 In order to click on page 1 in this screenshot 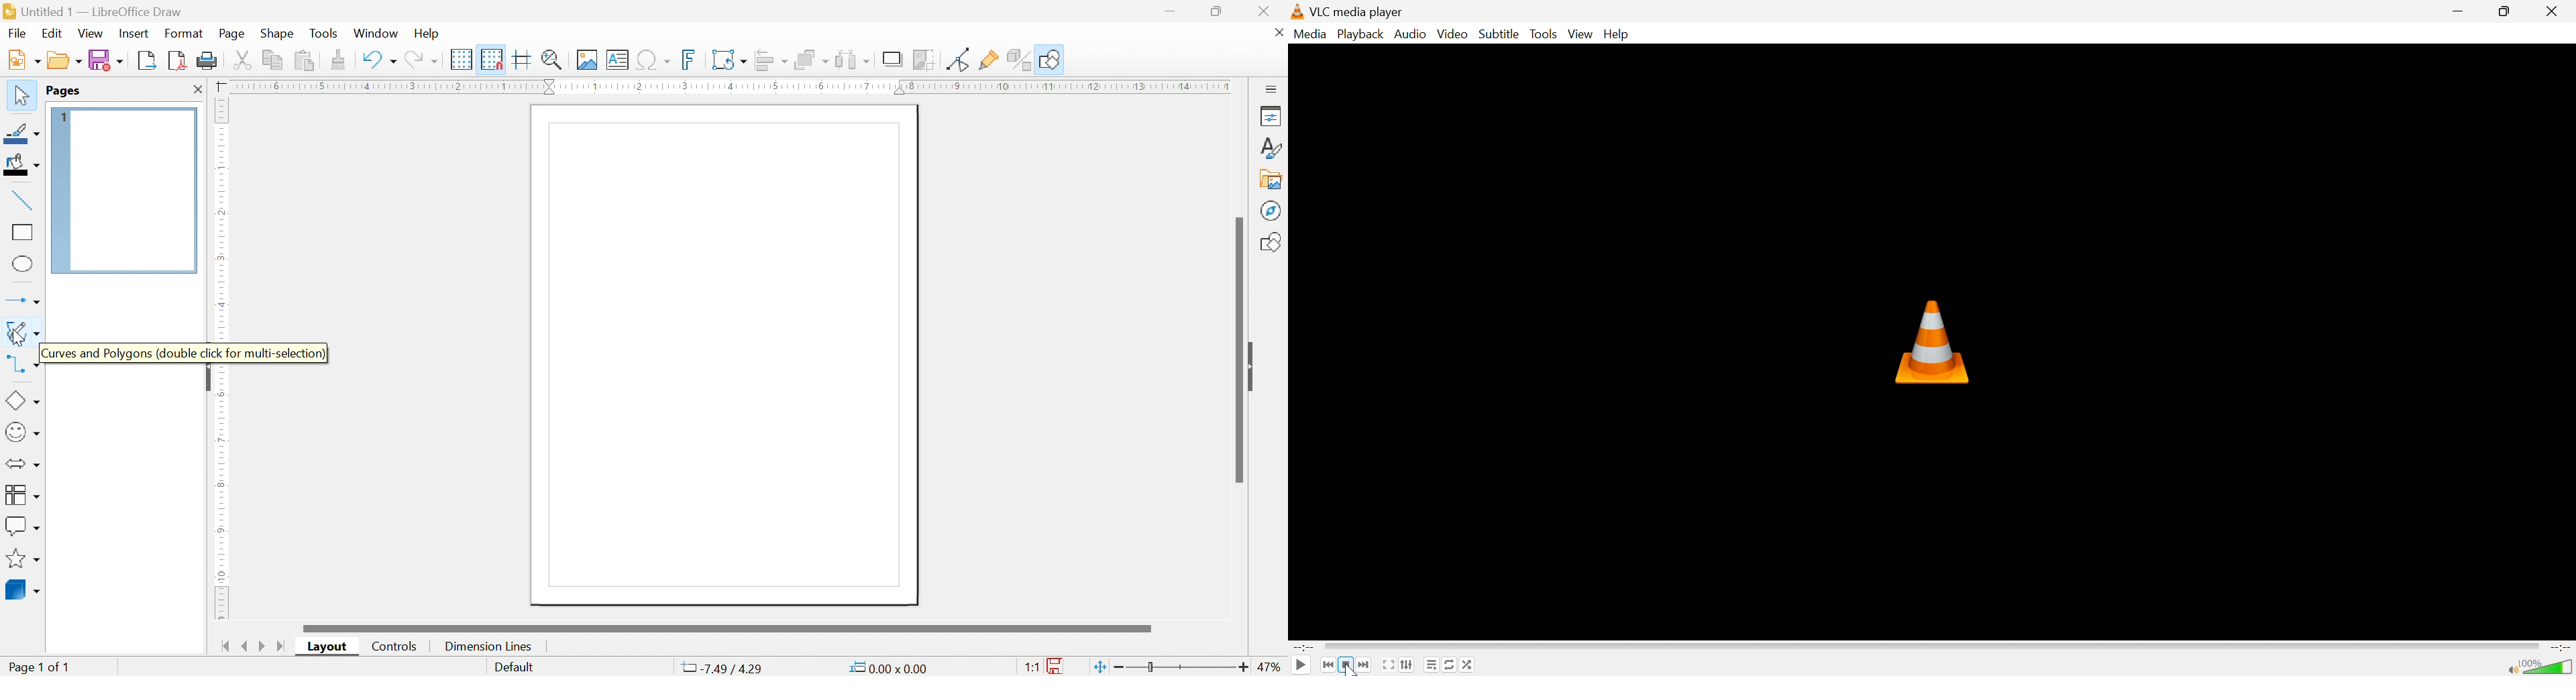, I will do `click(724, 355)`.